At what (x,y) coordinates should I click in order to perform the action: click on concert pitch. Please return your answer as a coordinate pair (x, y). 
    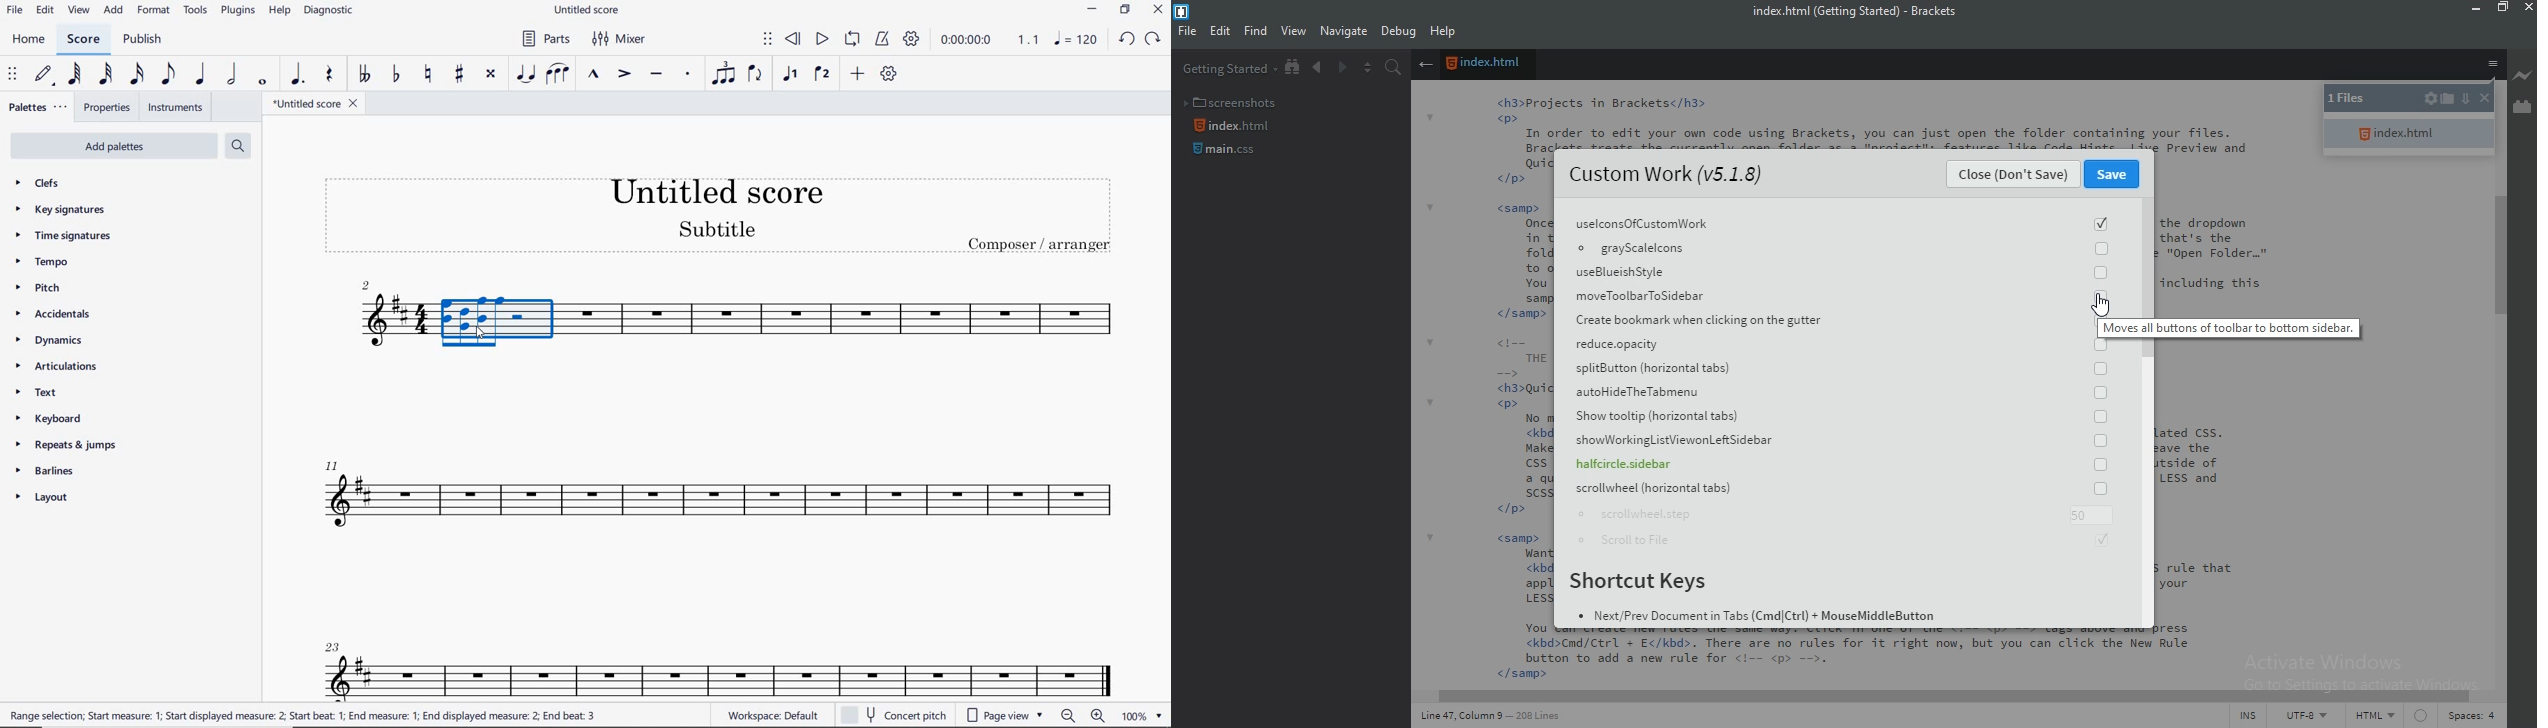
    Looking at the image, I should click on (896, 715).